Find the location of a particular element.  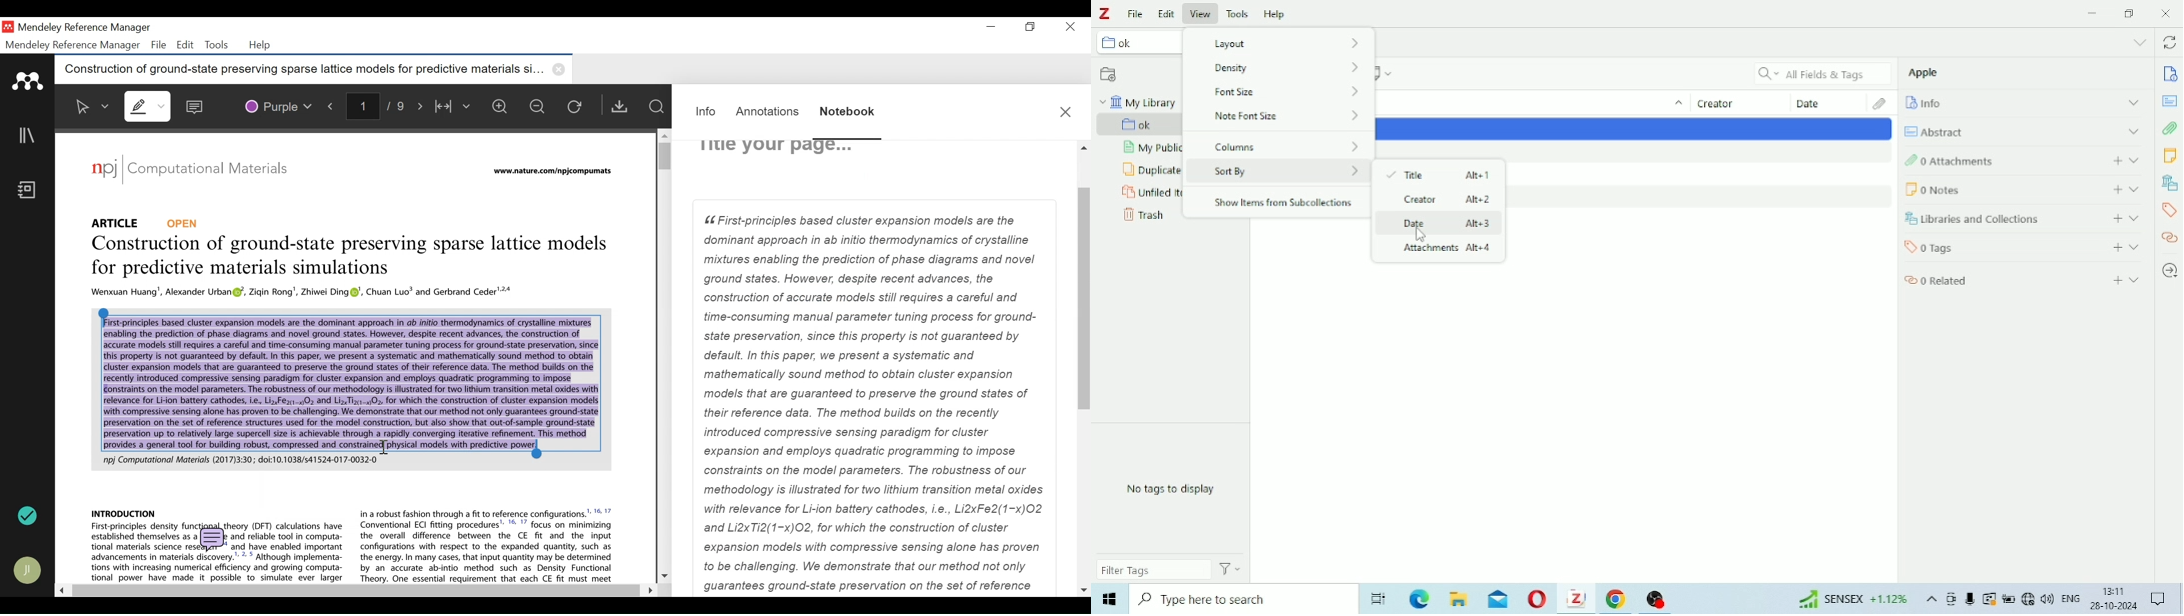

Info is located at coordinates (1936, 104).